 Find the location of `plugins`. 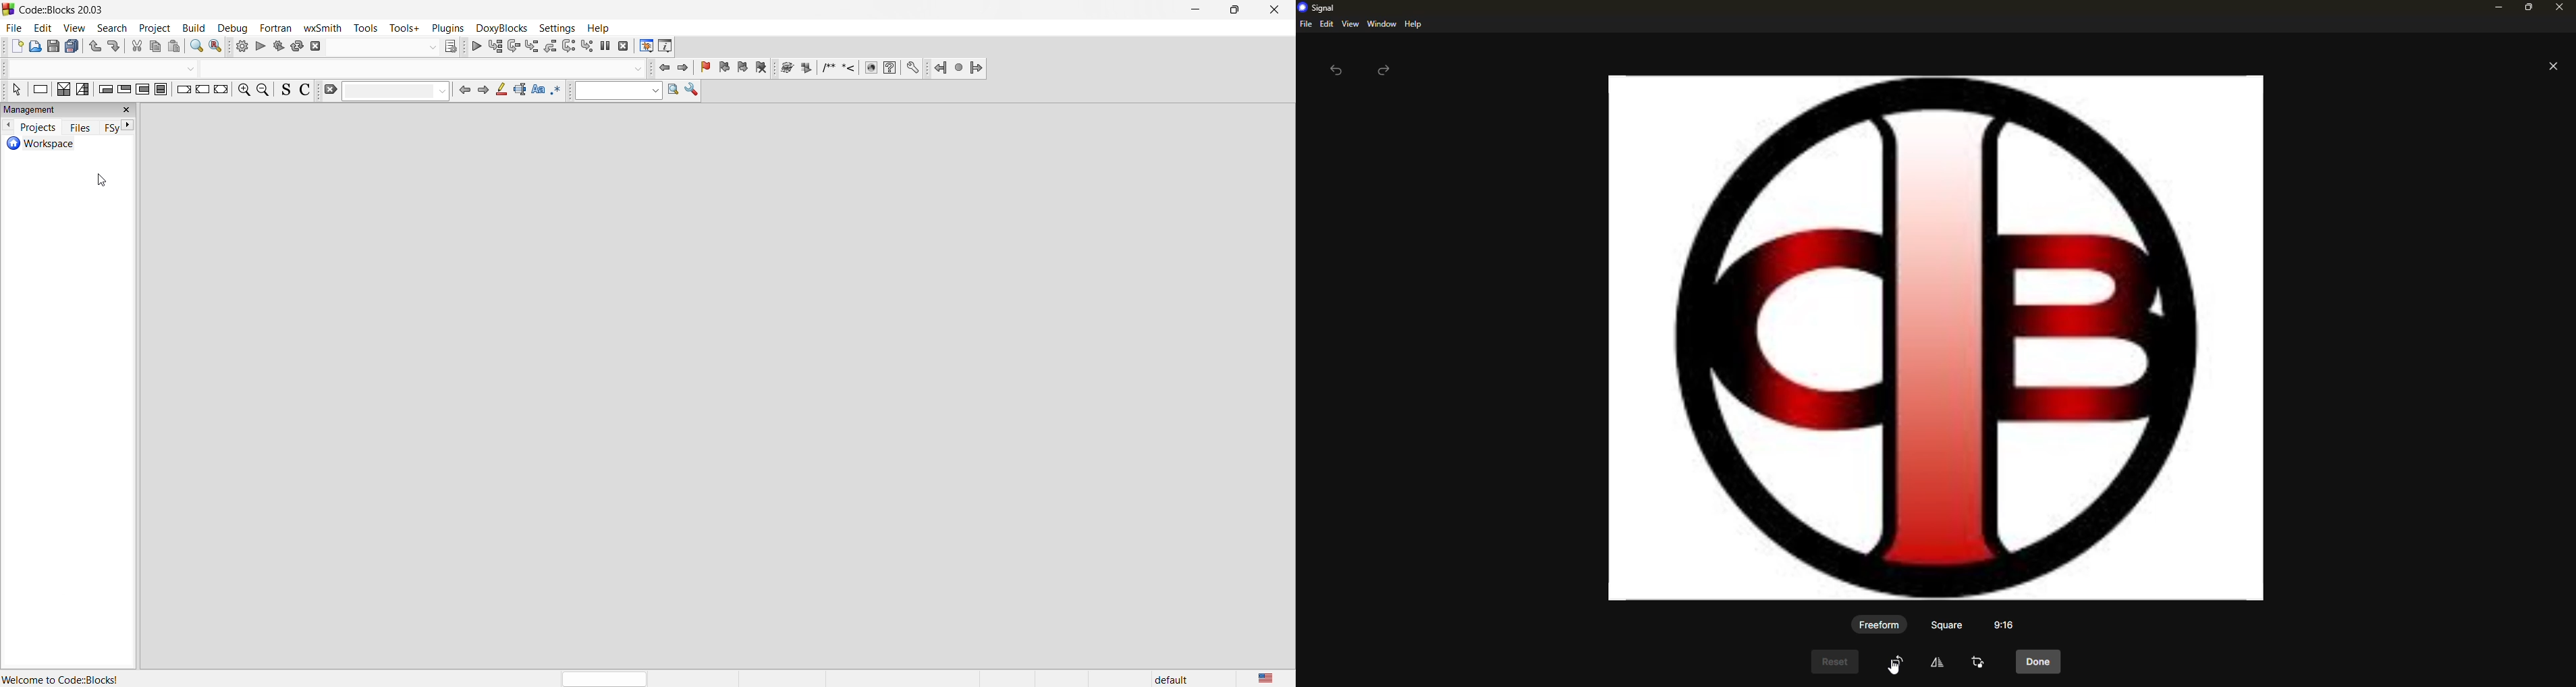

plugins is located at coordinates (449, 28).